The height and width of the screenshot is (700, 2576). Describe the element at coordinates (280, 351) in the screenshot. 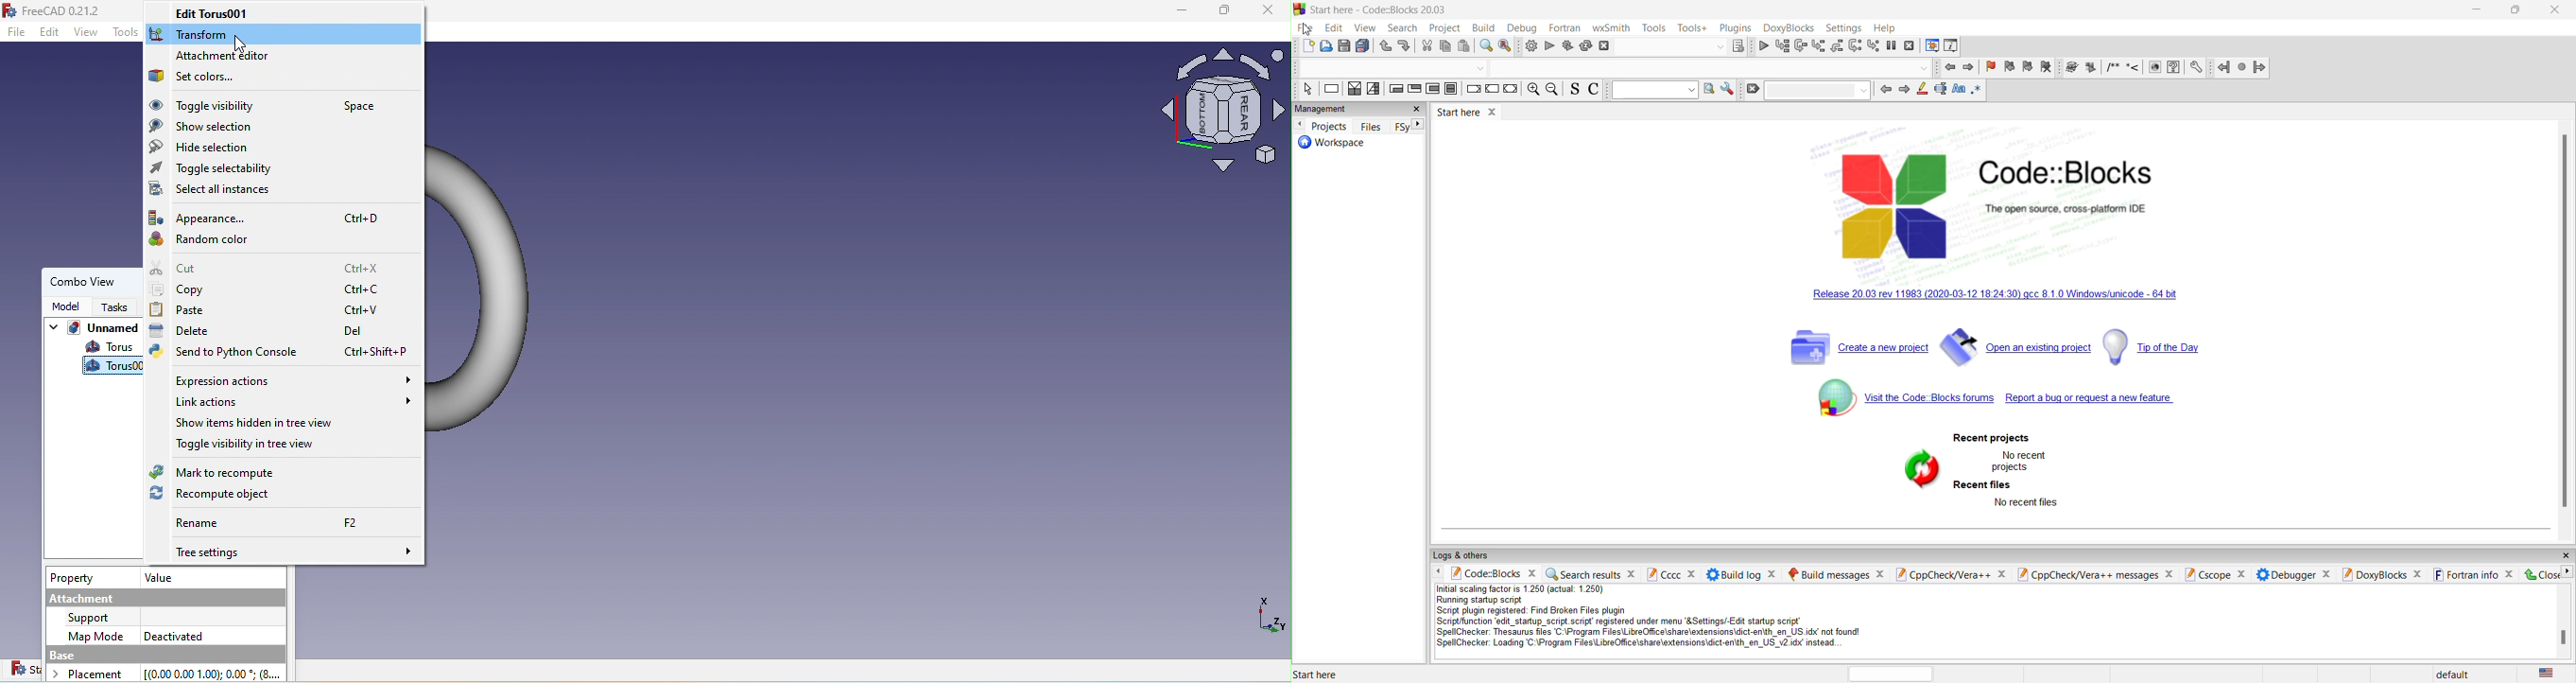

I see `Send to Python console` at that location.